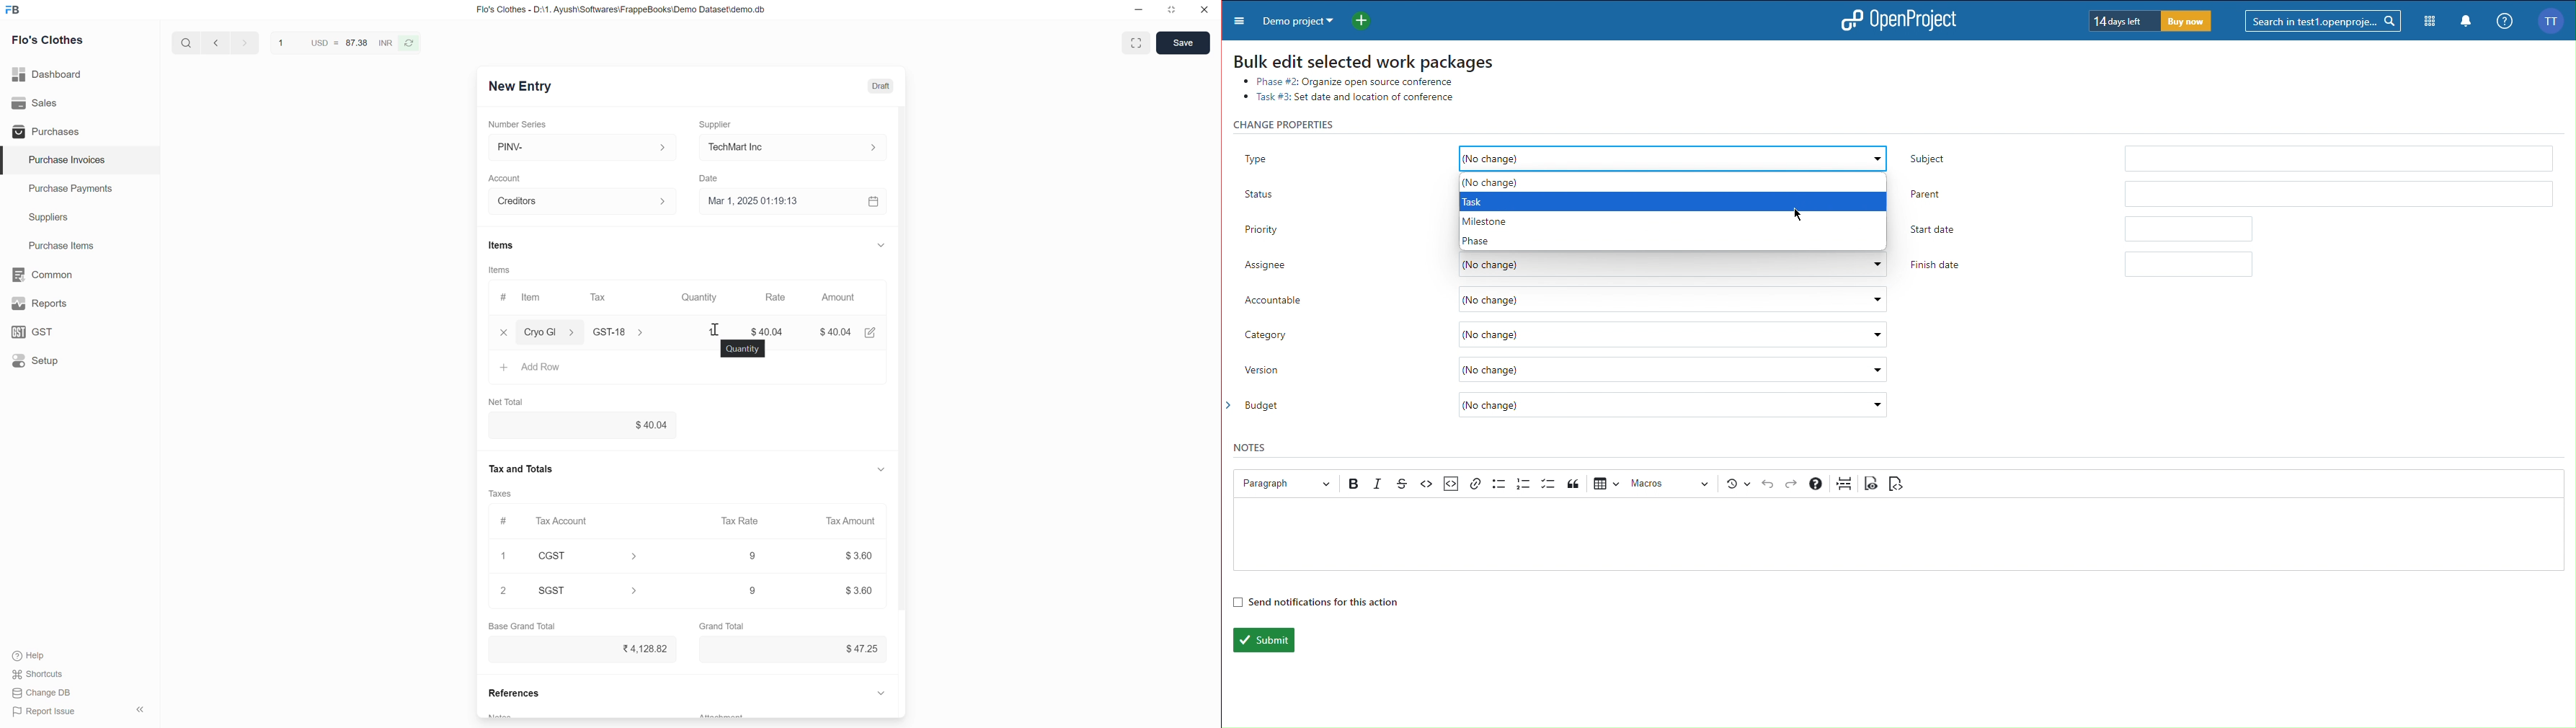 The width and height of the screenshot is (2576, 728). What do you see at coordinates (595, 590) in the screenshot?
I see `SGST` at bounding box center [595, 590].